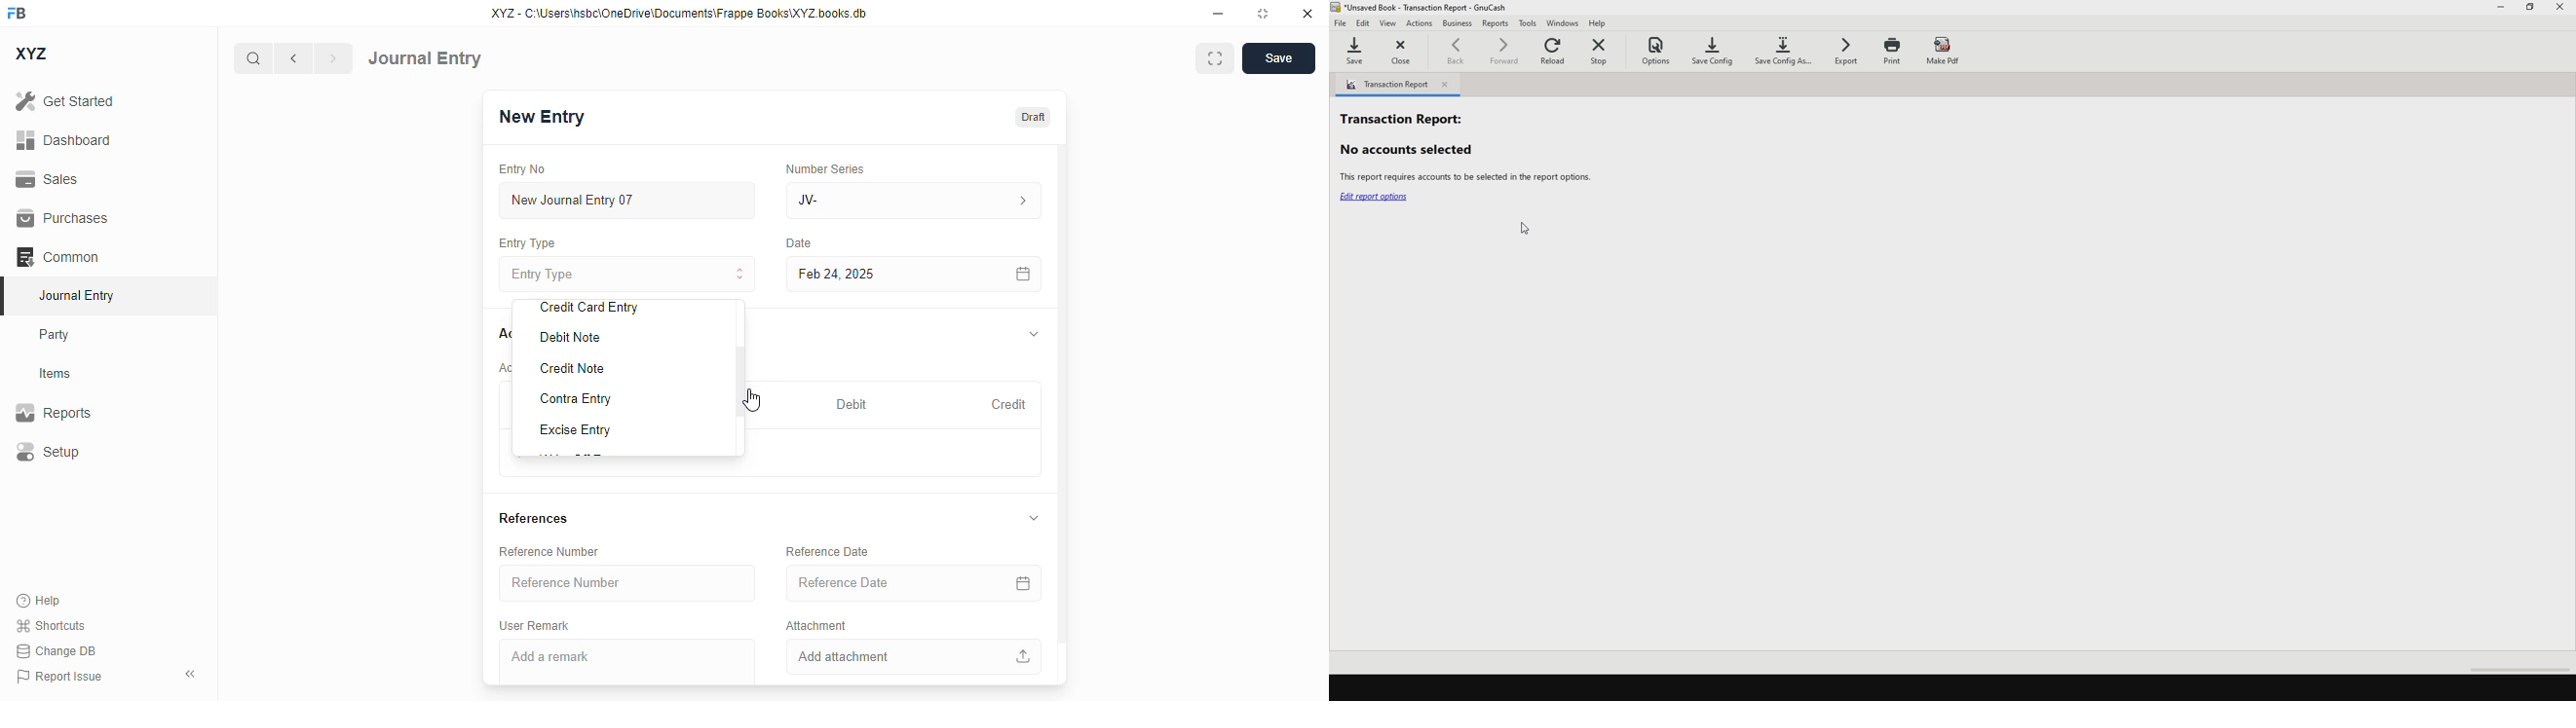 This screenshot has height=728, width=2576. What do you see at coordinates (576, 399) in the screenshot?
I see `contra entry` at bounding box center [576, 399].